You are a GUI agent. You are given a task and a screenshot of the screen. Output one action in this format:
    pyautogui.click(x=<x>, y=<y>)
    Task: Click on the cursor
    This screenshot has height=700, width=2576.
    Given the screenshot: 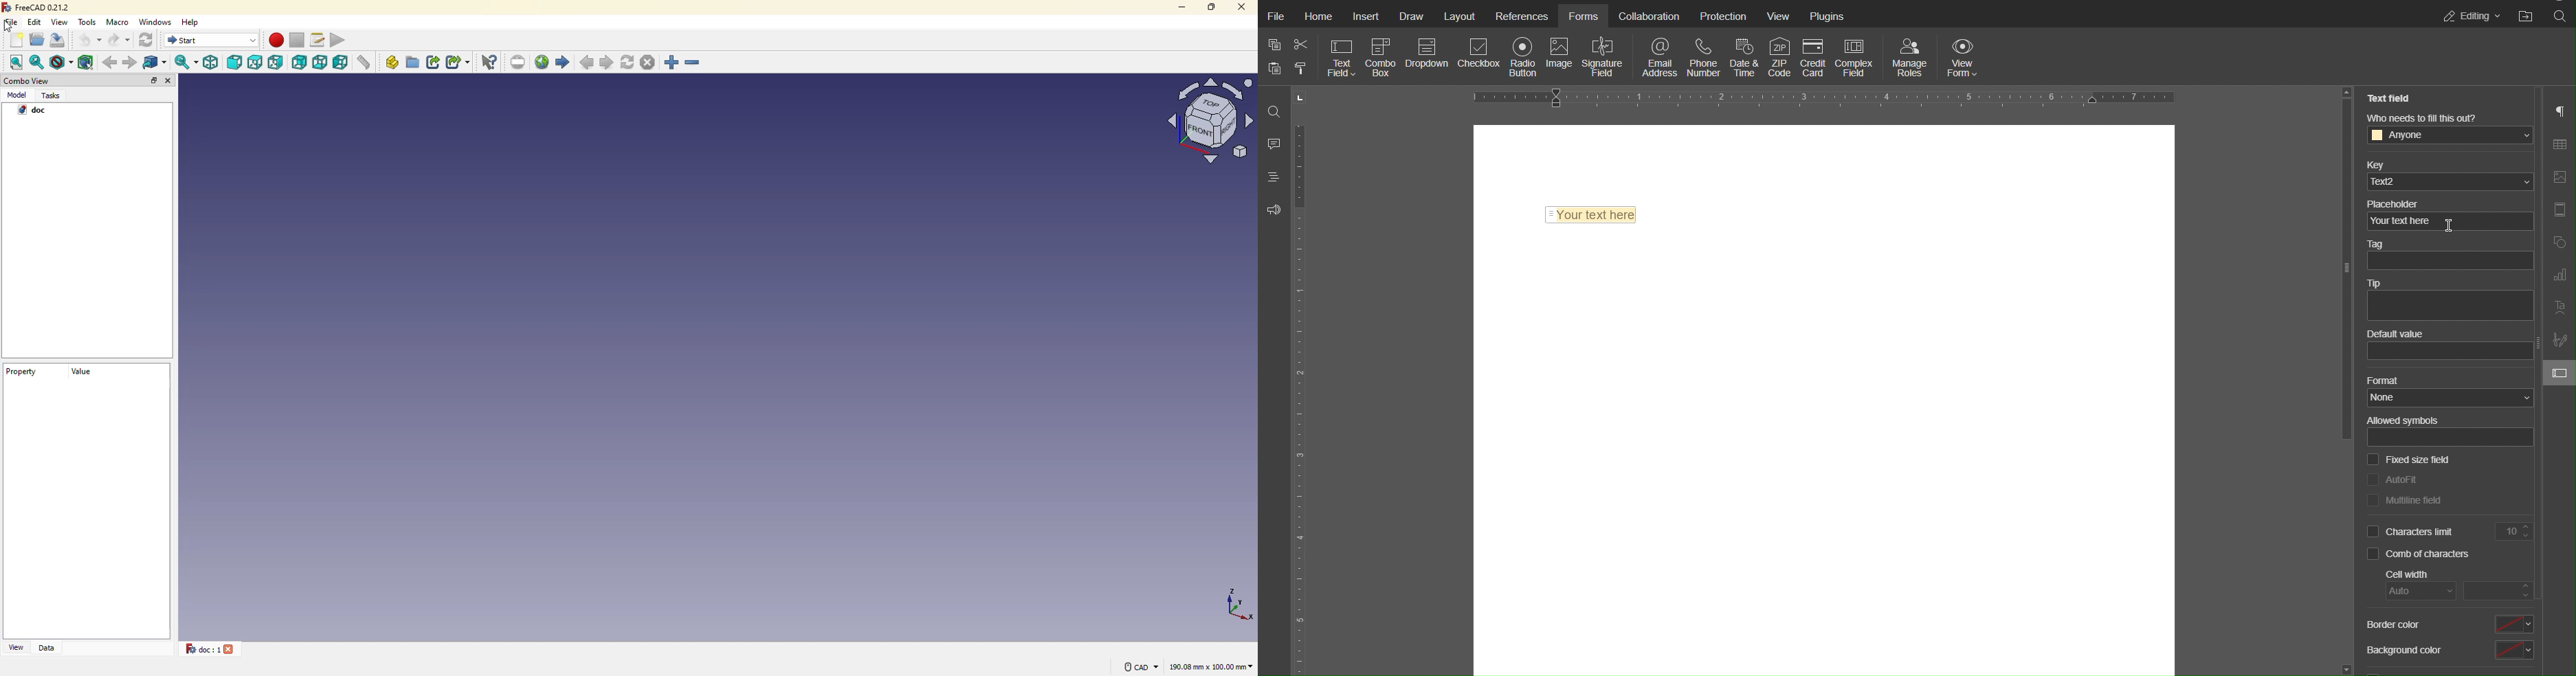 What is the action you would take?
    pyautogui.click(x=2447, y=221)
    